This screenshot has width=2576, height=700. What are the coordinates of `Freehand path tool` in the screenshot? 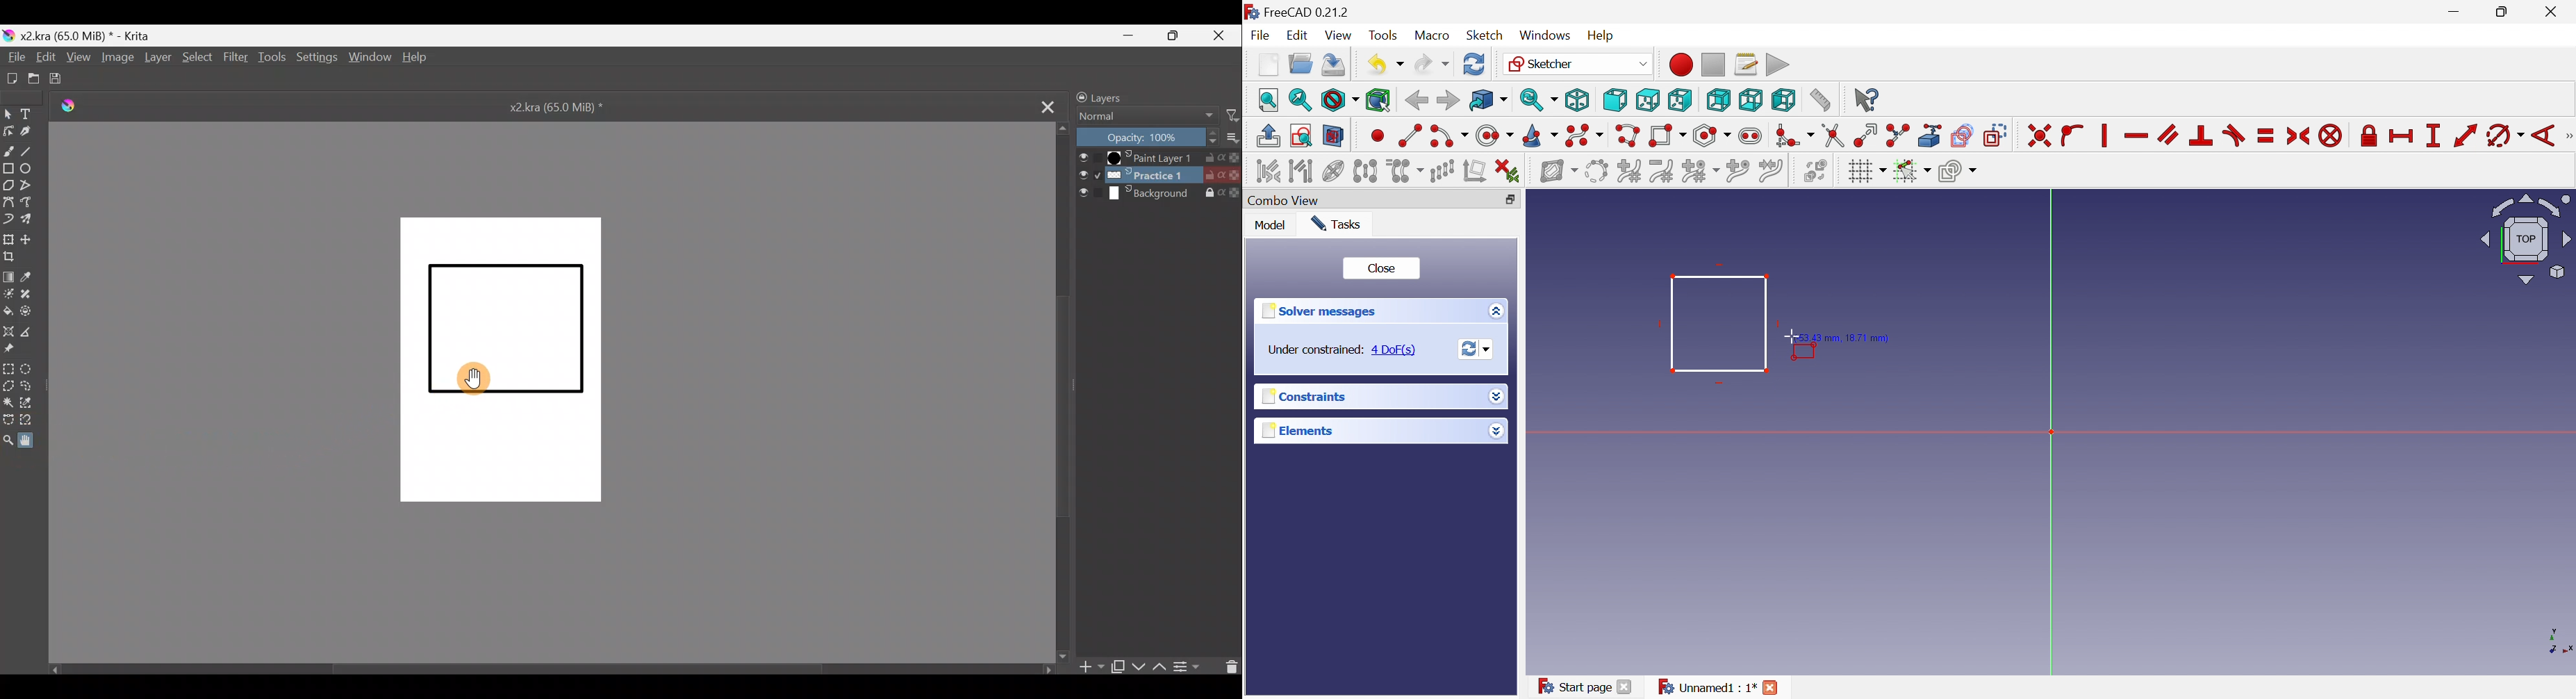 It's located at (30, 203).